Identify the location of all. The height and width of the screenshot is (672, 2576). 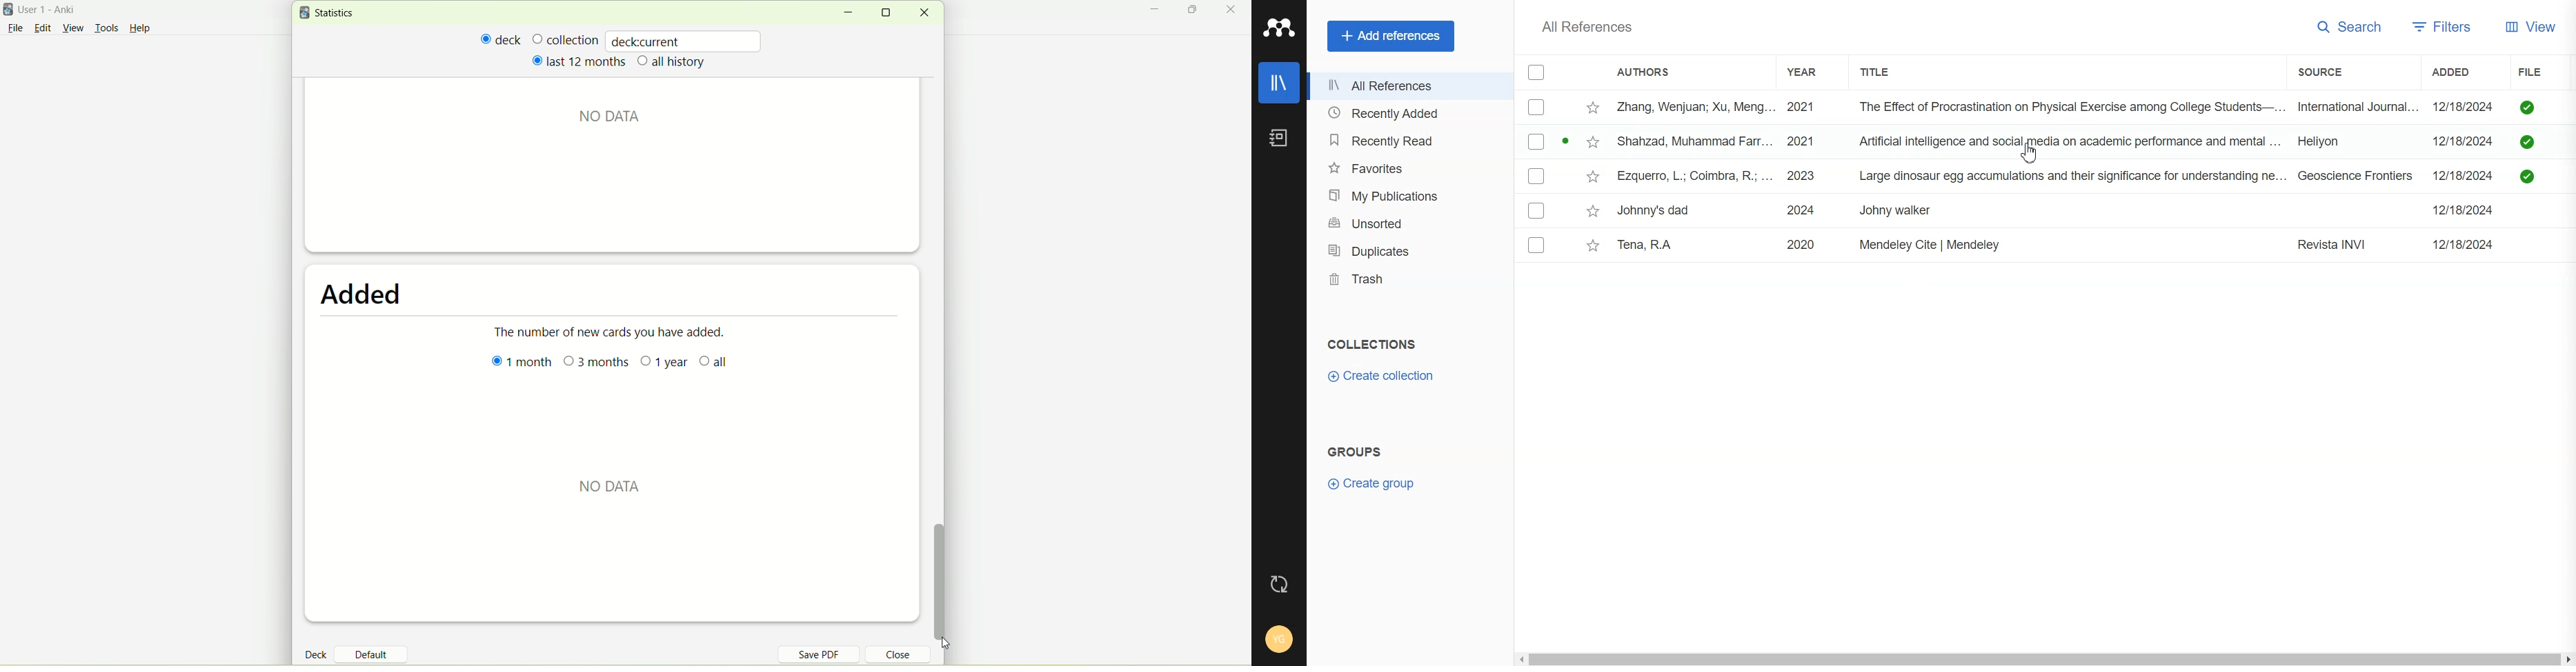
(725, 366).